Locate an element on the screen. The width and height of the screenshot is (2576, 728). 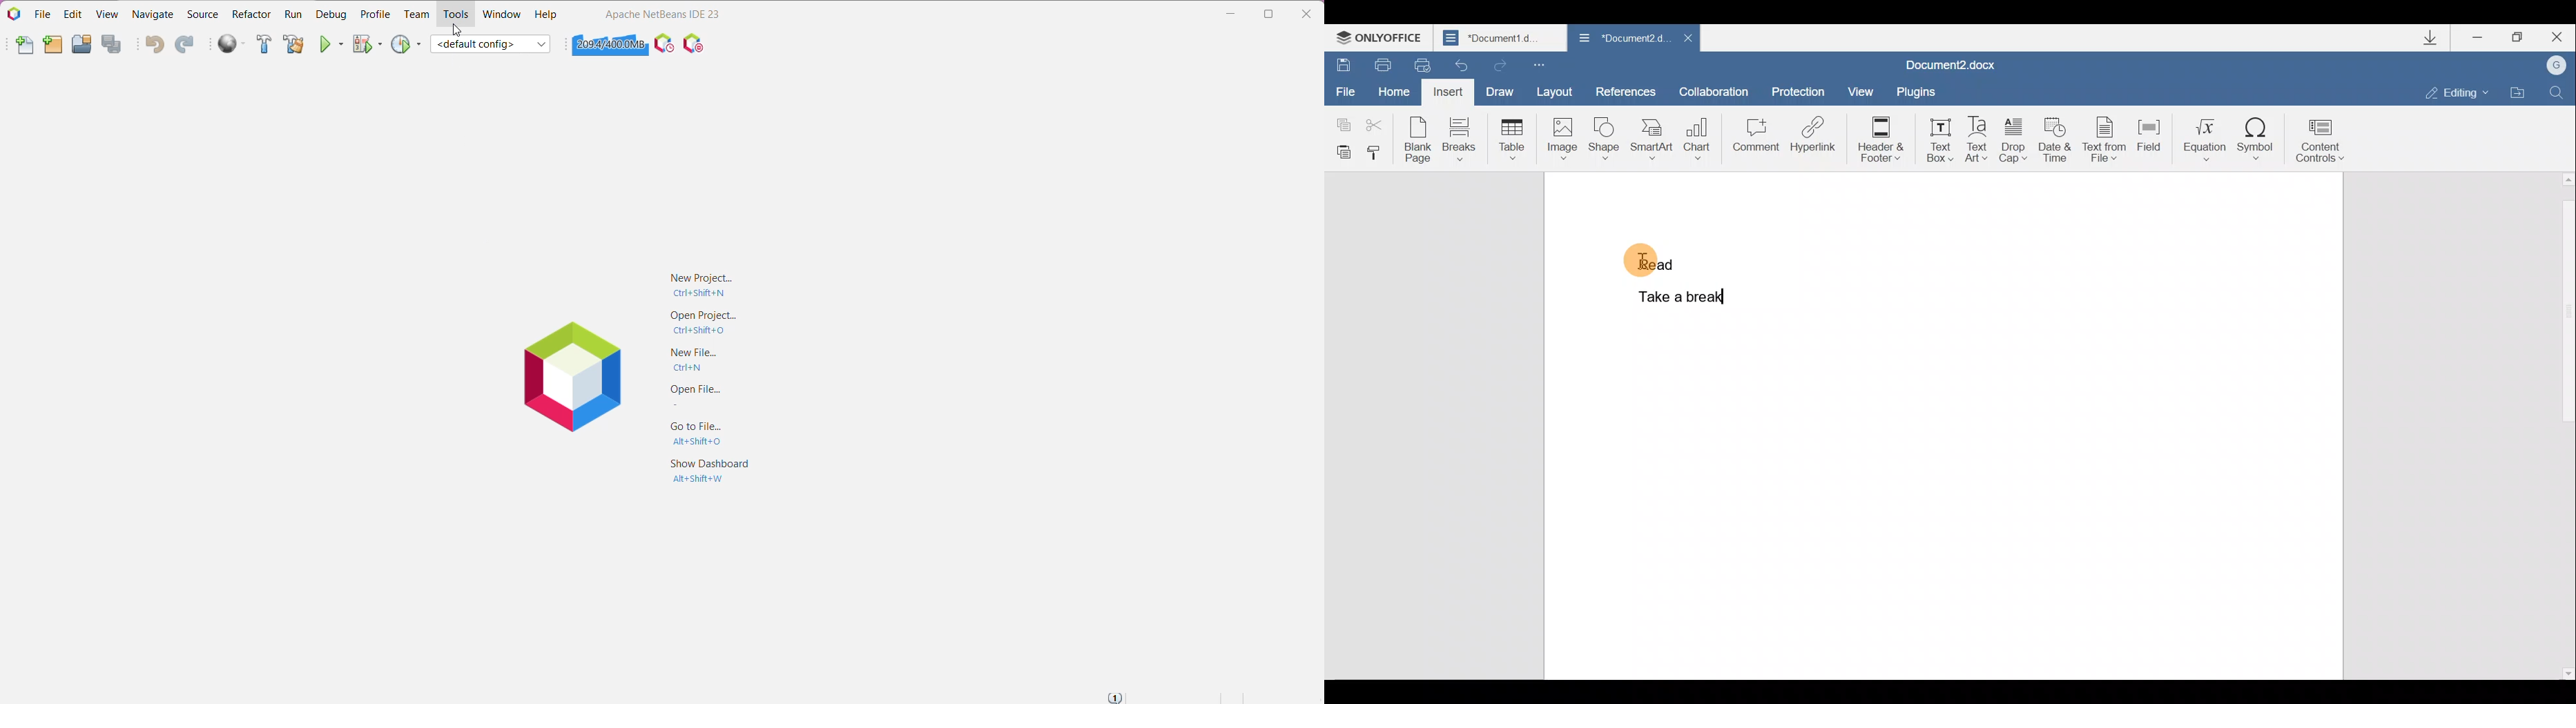
Symbol is located at coordinates (2259, 139).